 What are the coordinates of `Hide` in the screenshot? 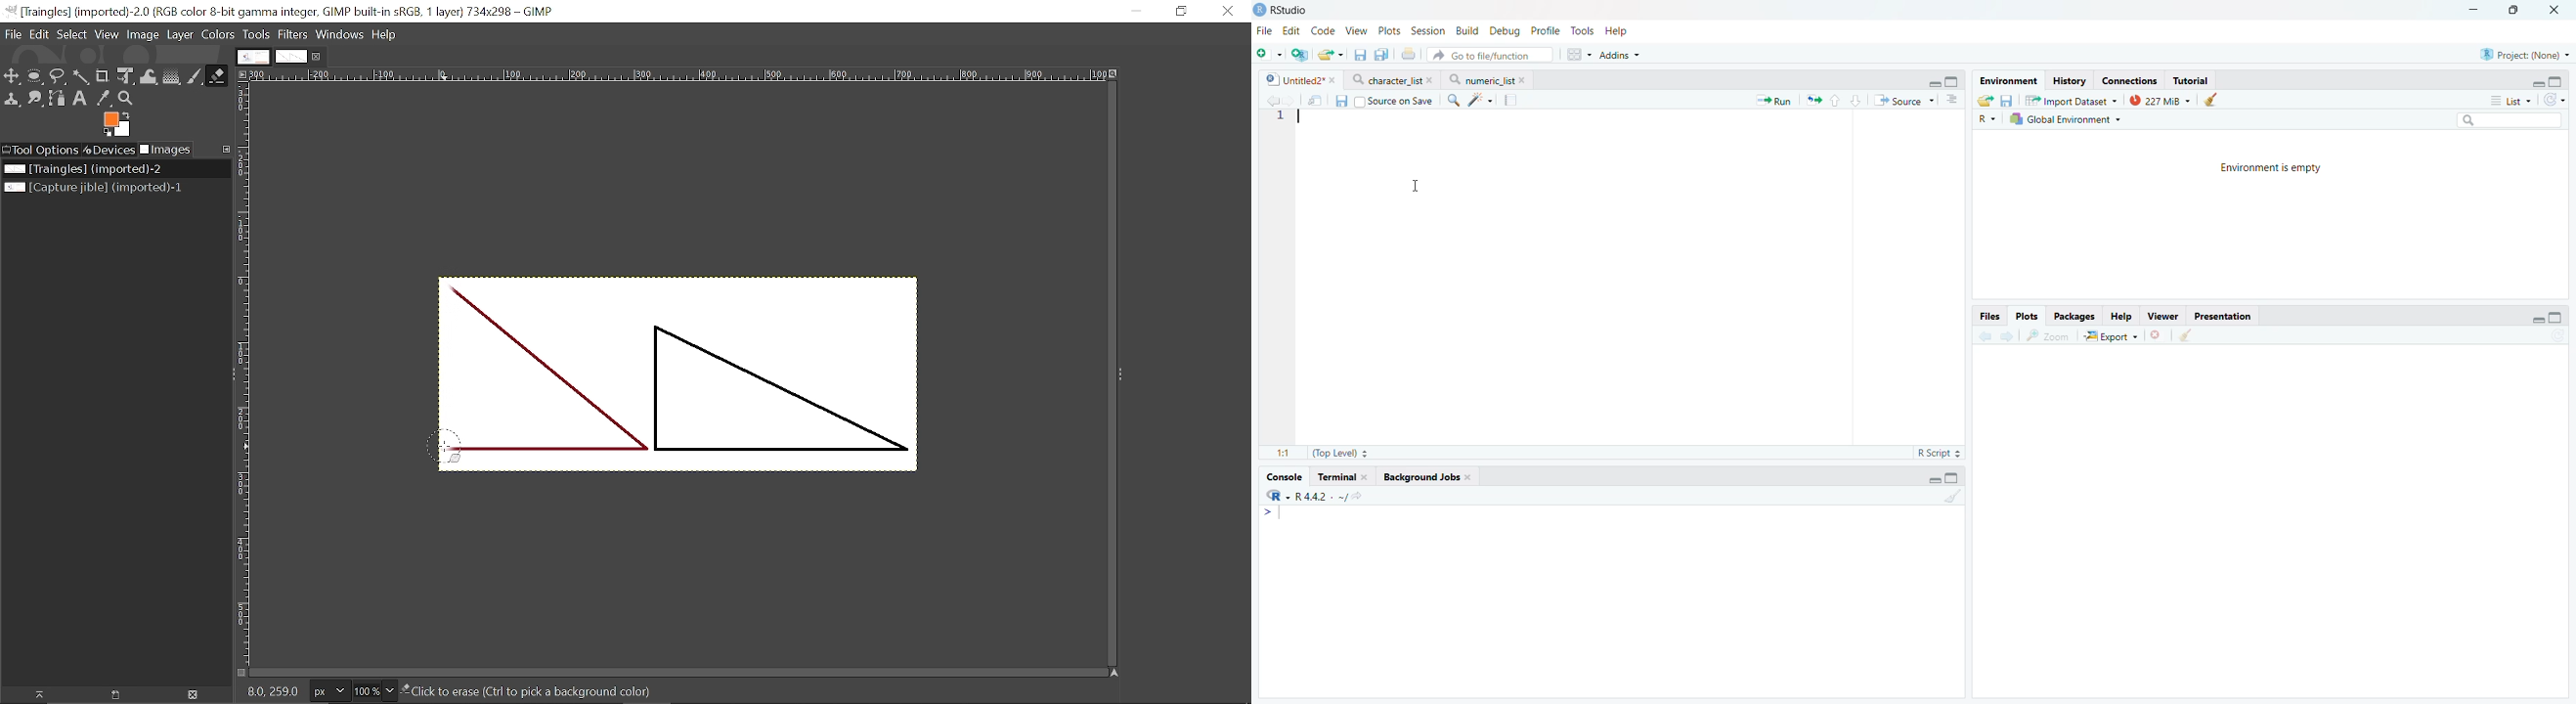 It's located at (2538, 317).